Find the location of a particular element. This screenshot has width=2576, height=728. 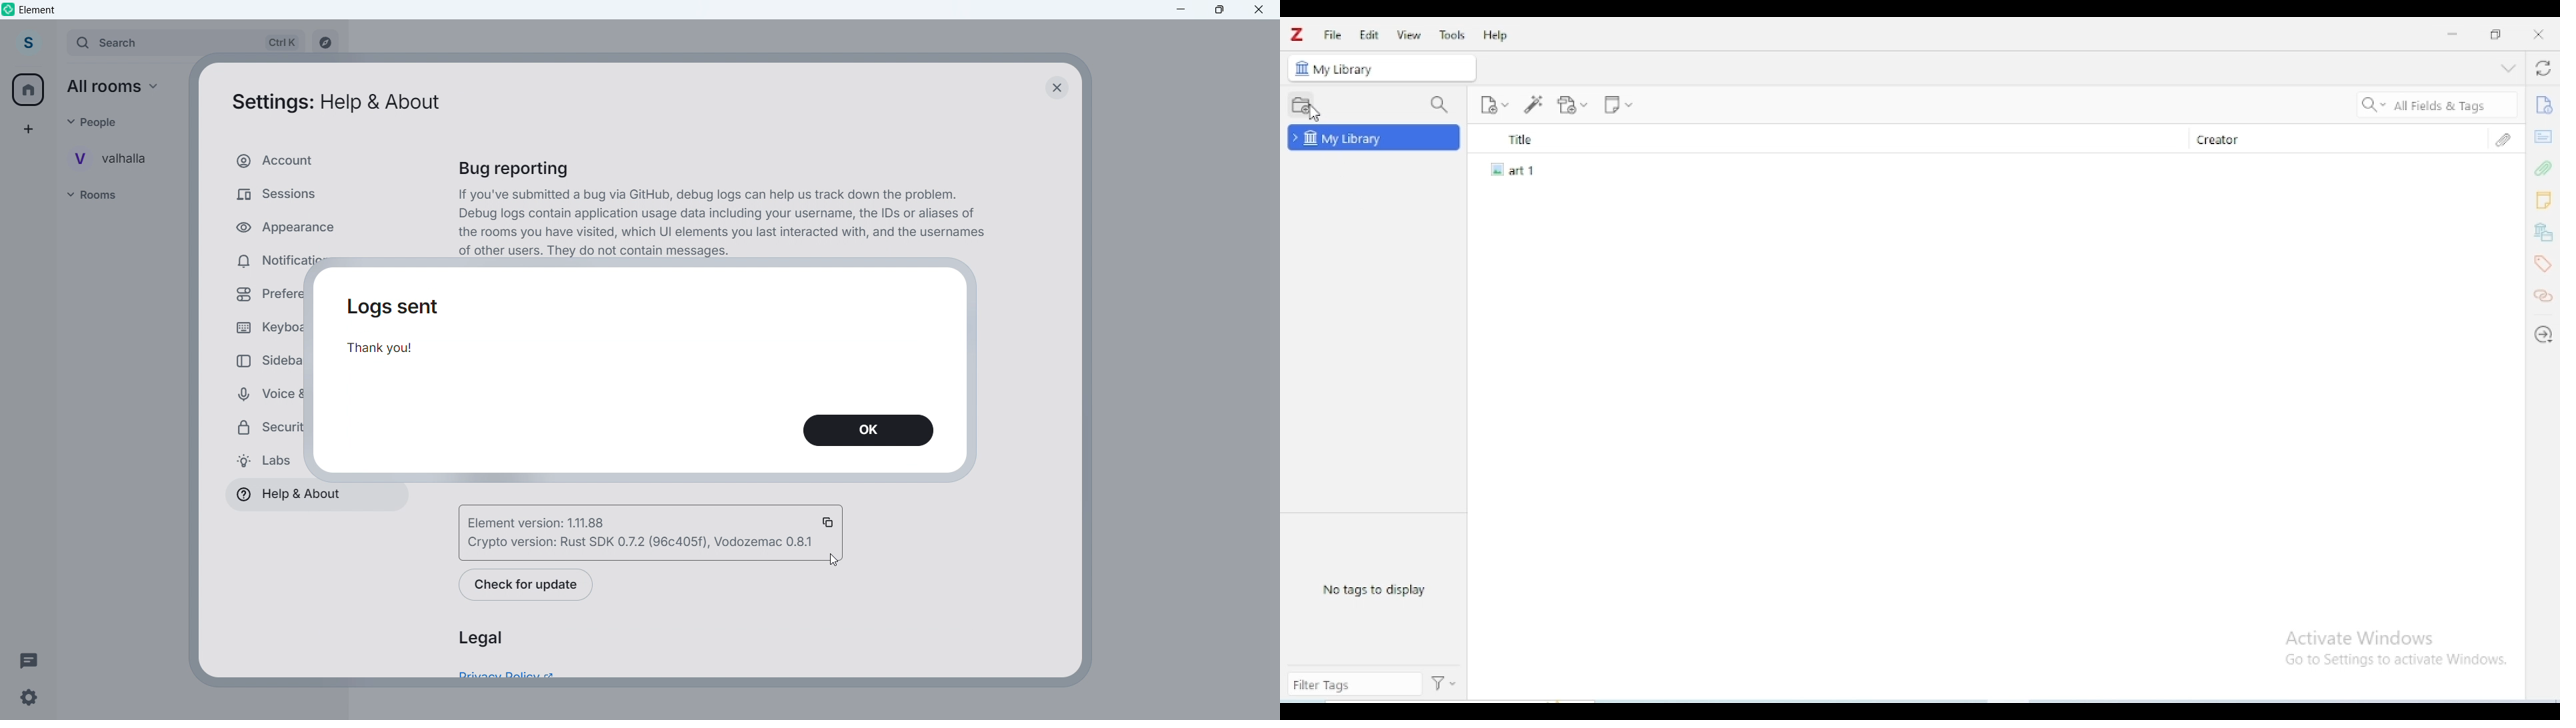

my library is located at coordinates (1374, 138).